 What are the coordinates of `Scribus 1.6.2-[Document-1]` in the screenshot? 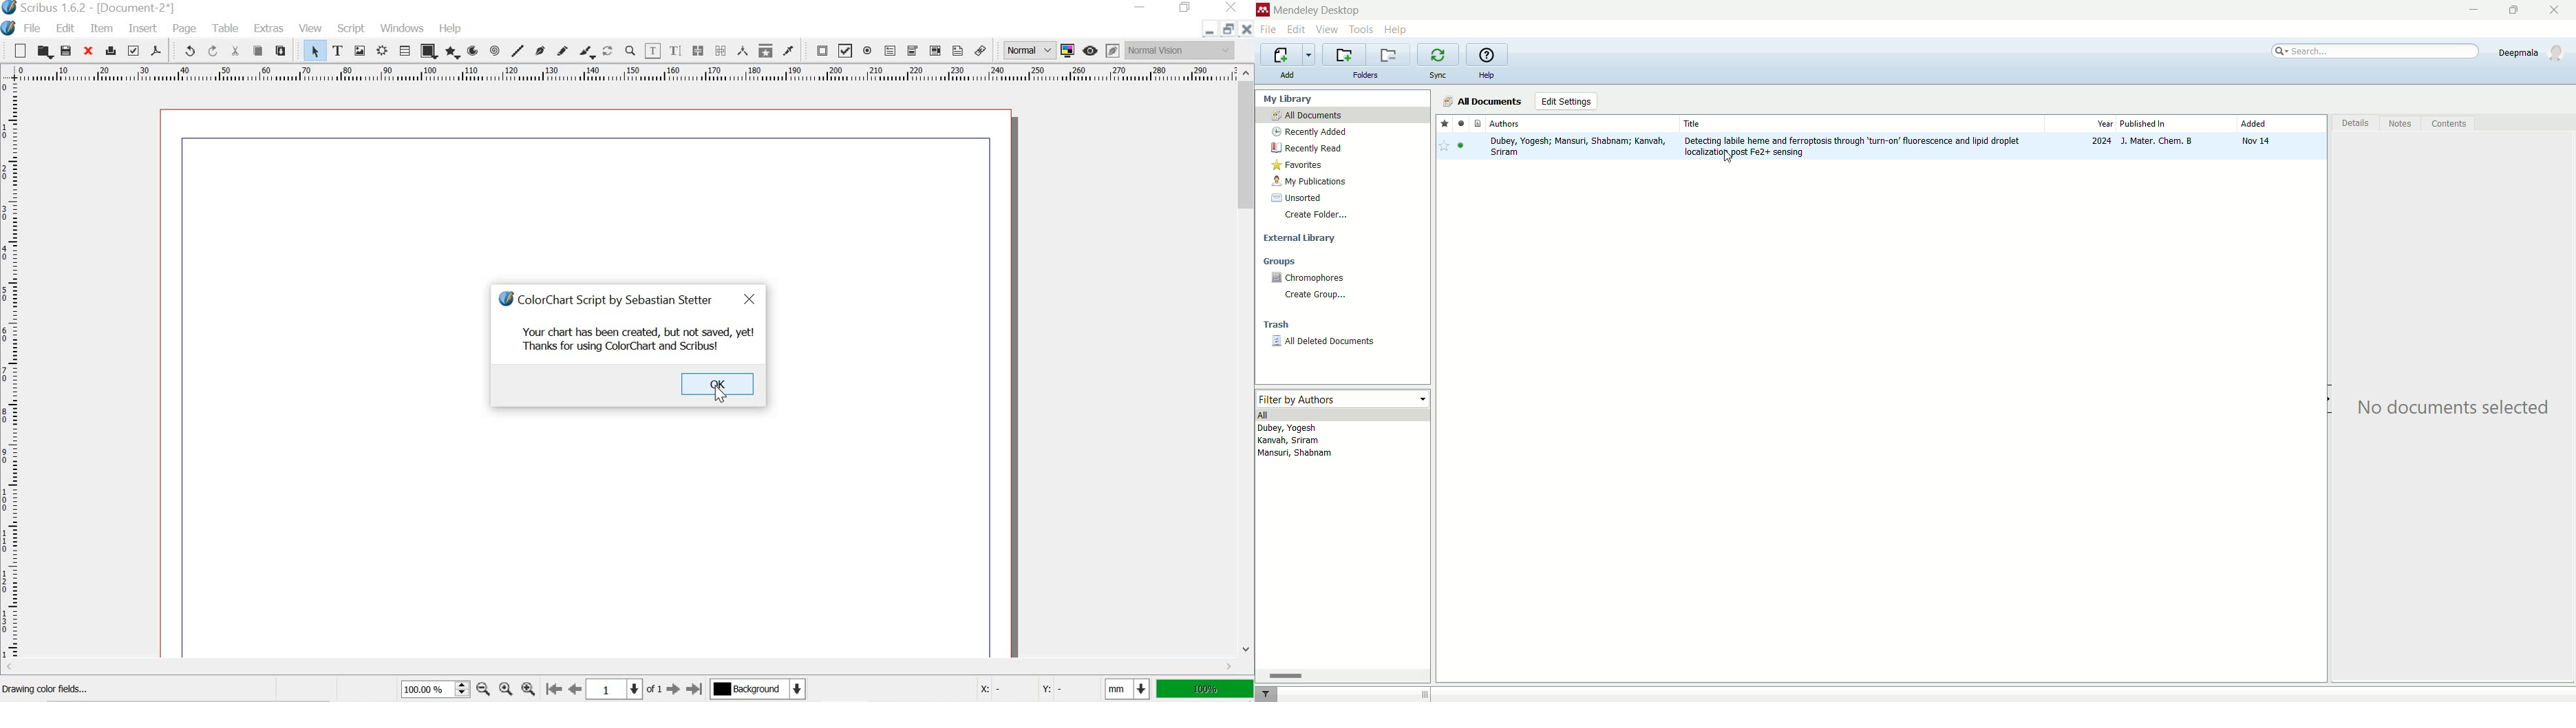 It's located at (106, 8).